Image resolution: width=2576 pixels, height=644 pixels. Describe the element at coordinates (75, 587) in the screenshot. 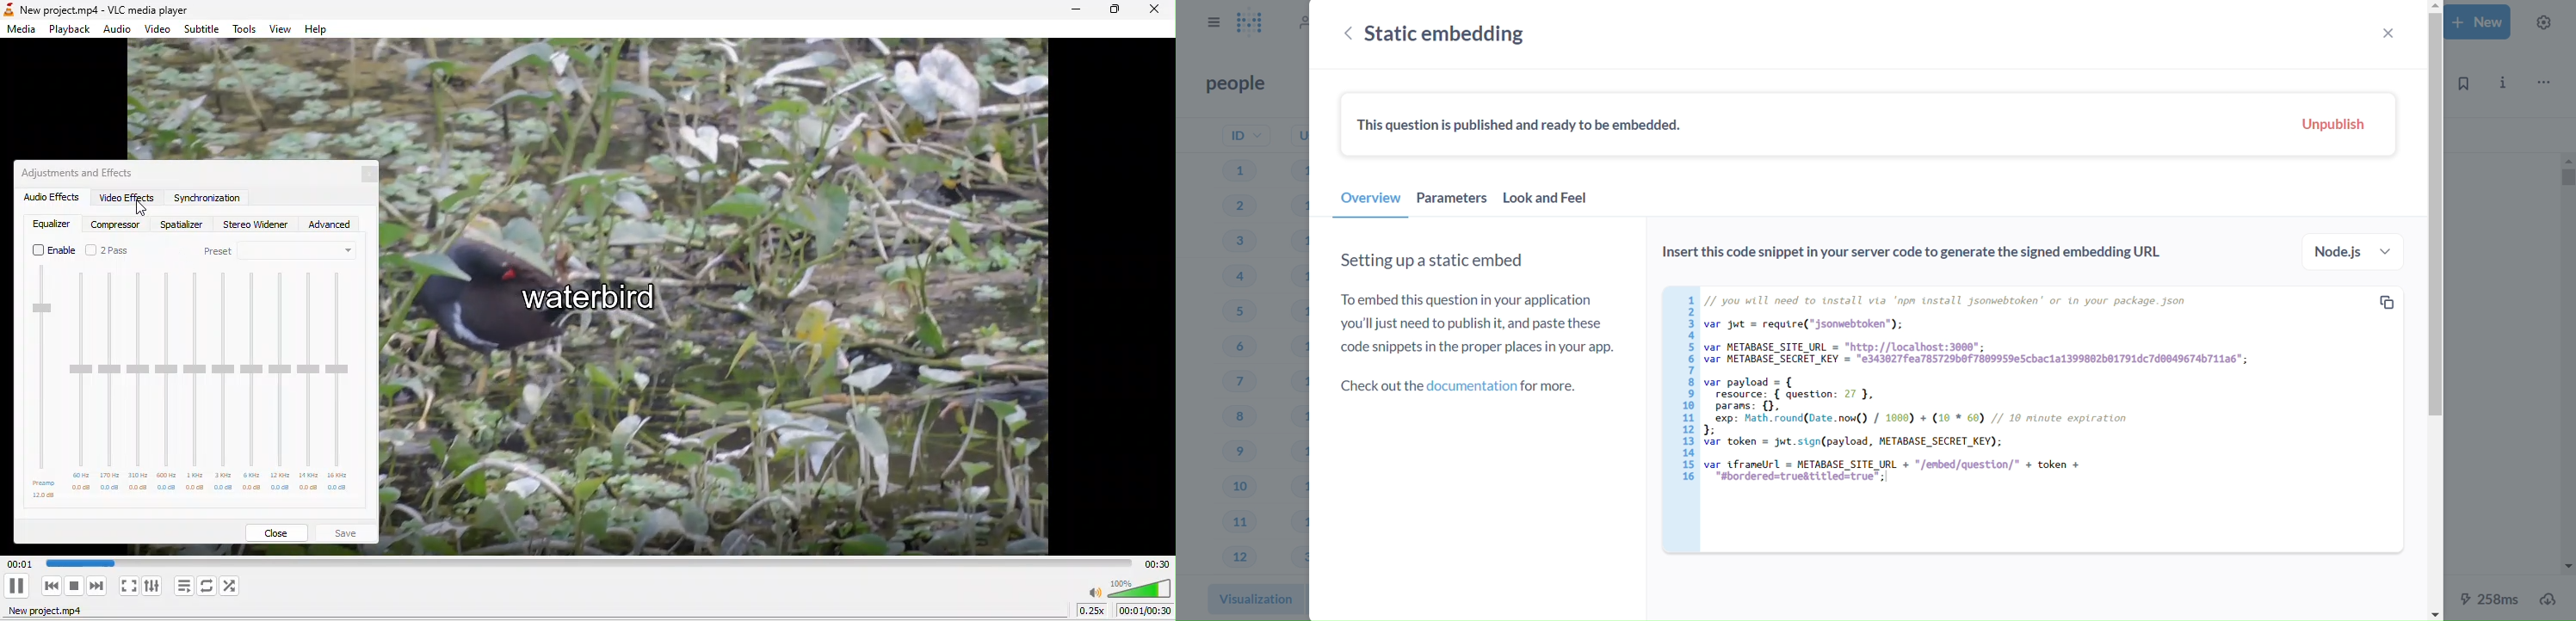

I see `stop playback` at that location.